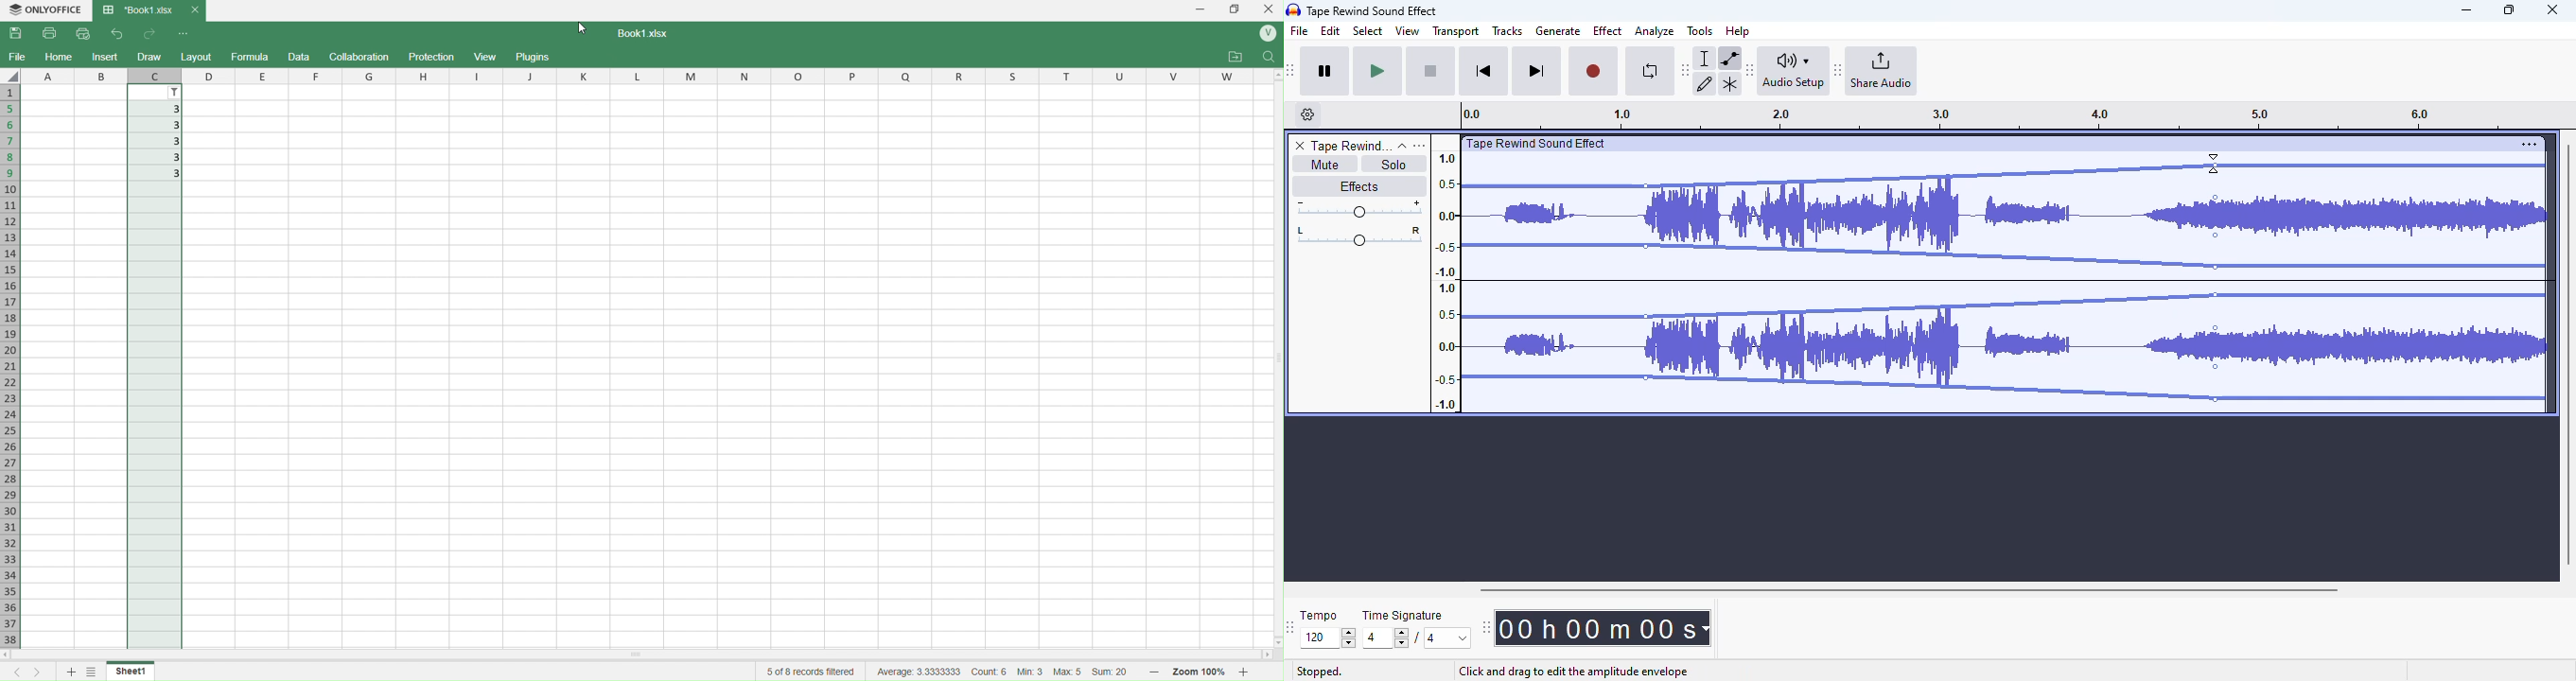 The image size is (2576, 700). What do you see at coordinates (1558, 31) in the screenshot?
I see `generate` at bounding box center [1558, 31].